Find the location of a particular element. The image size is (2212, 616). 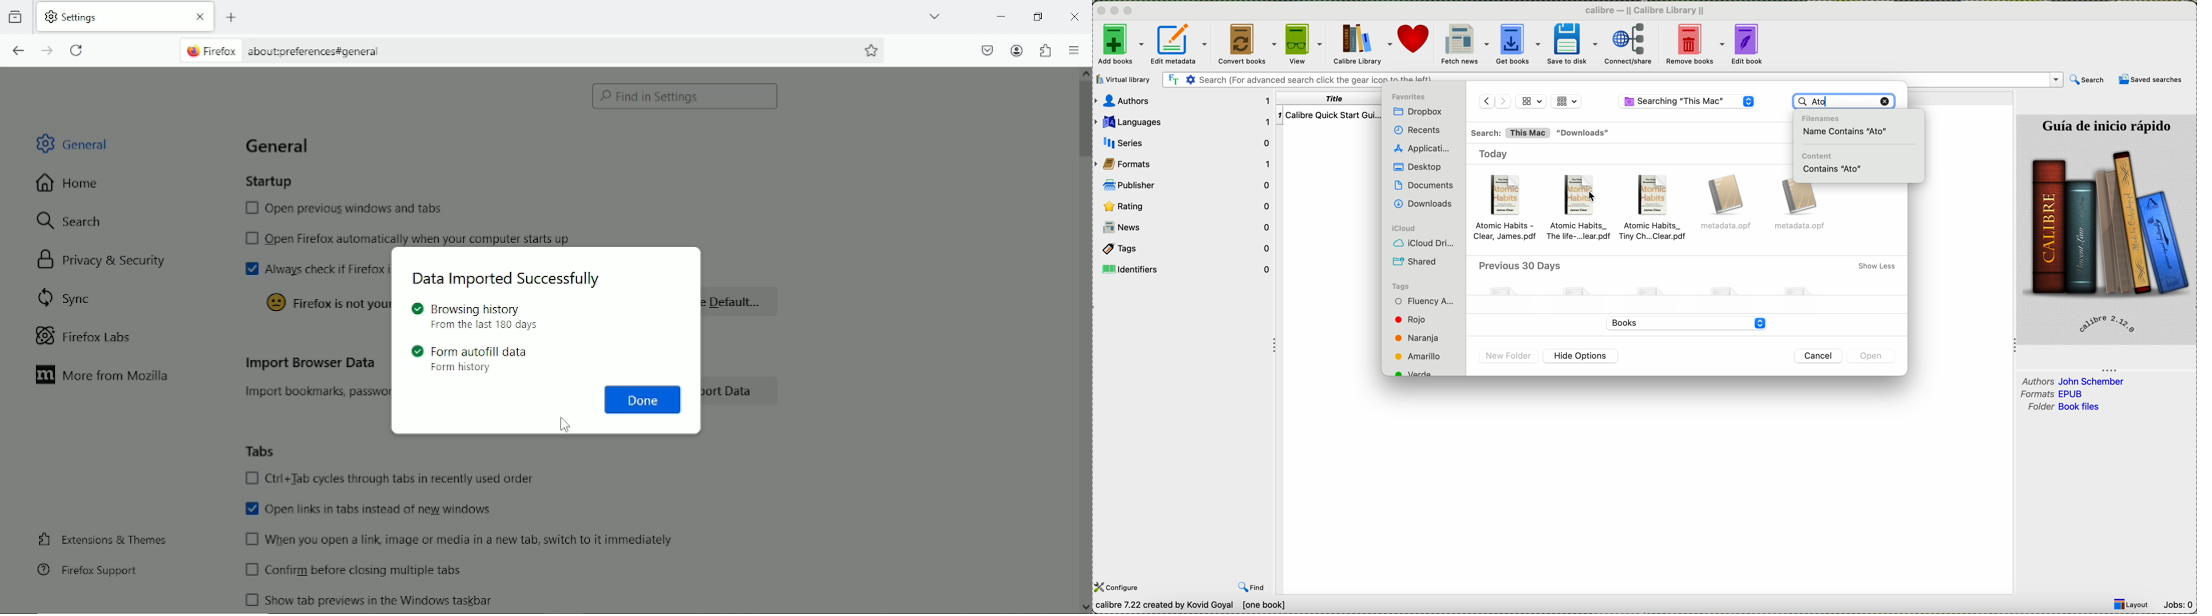

virtual library is located at coordinates (1124, 80).